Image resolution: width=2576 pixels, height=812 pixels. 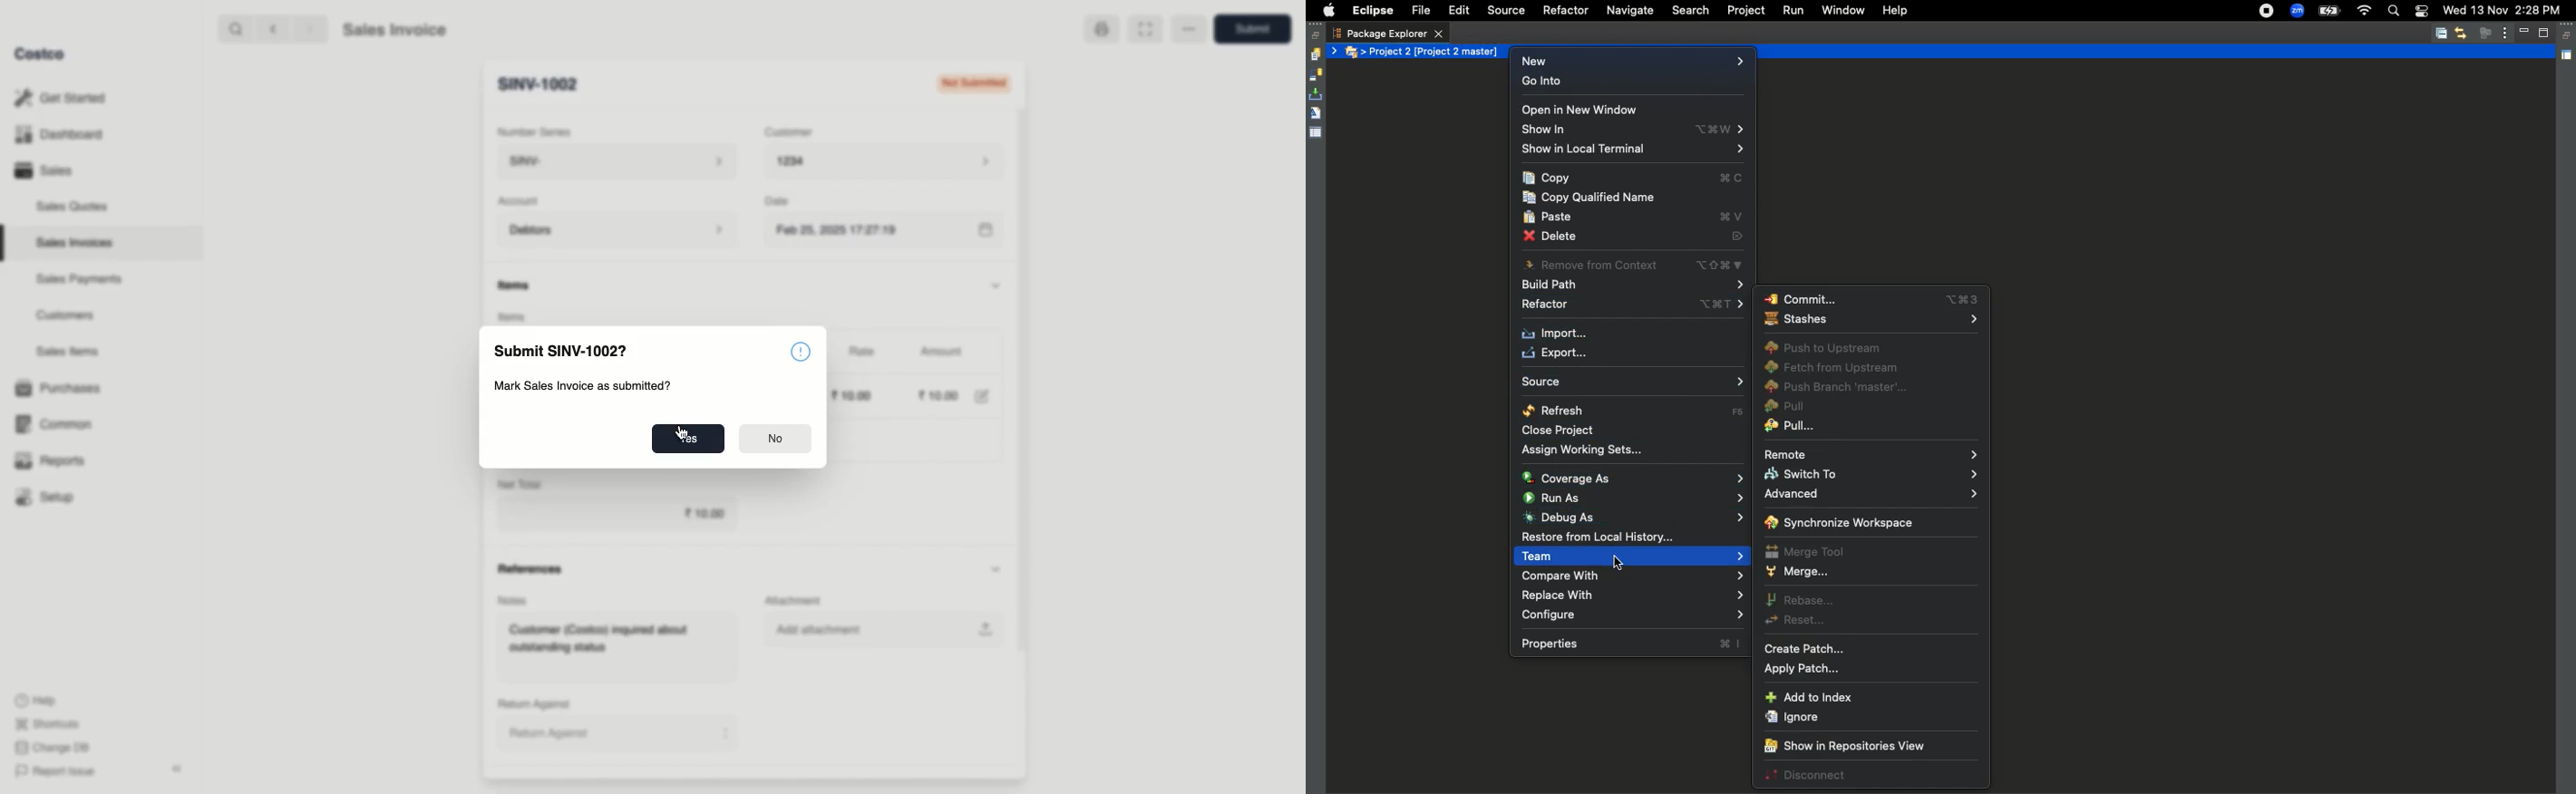 I want to click on Costco, so click(x=42, y=53).